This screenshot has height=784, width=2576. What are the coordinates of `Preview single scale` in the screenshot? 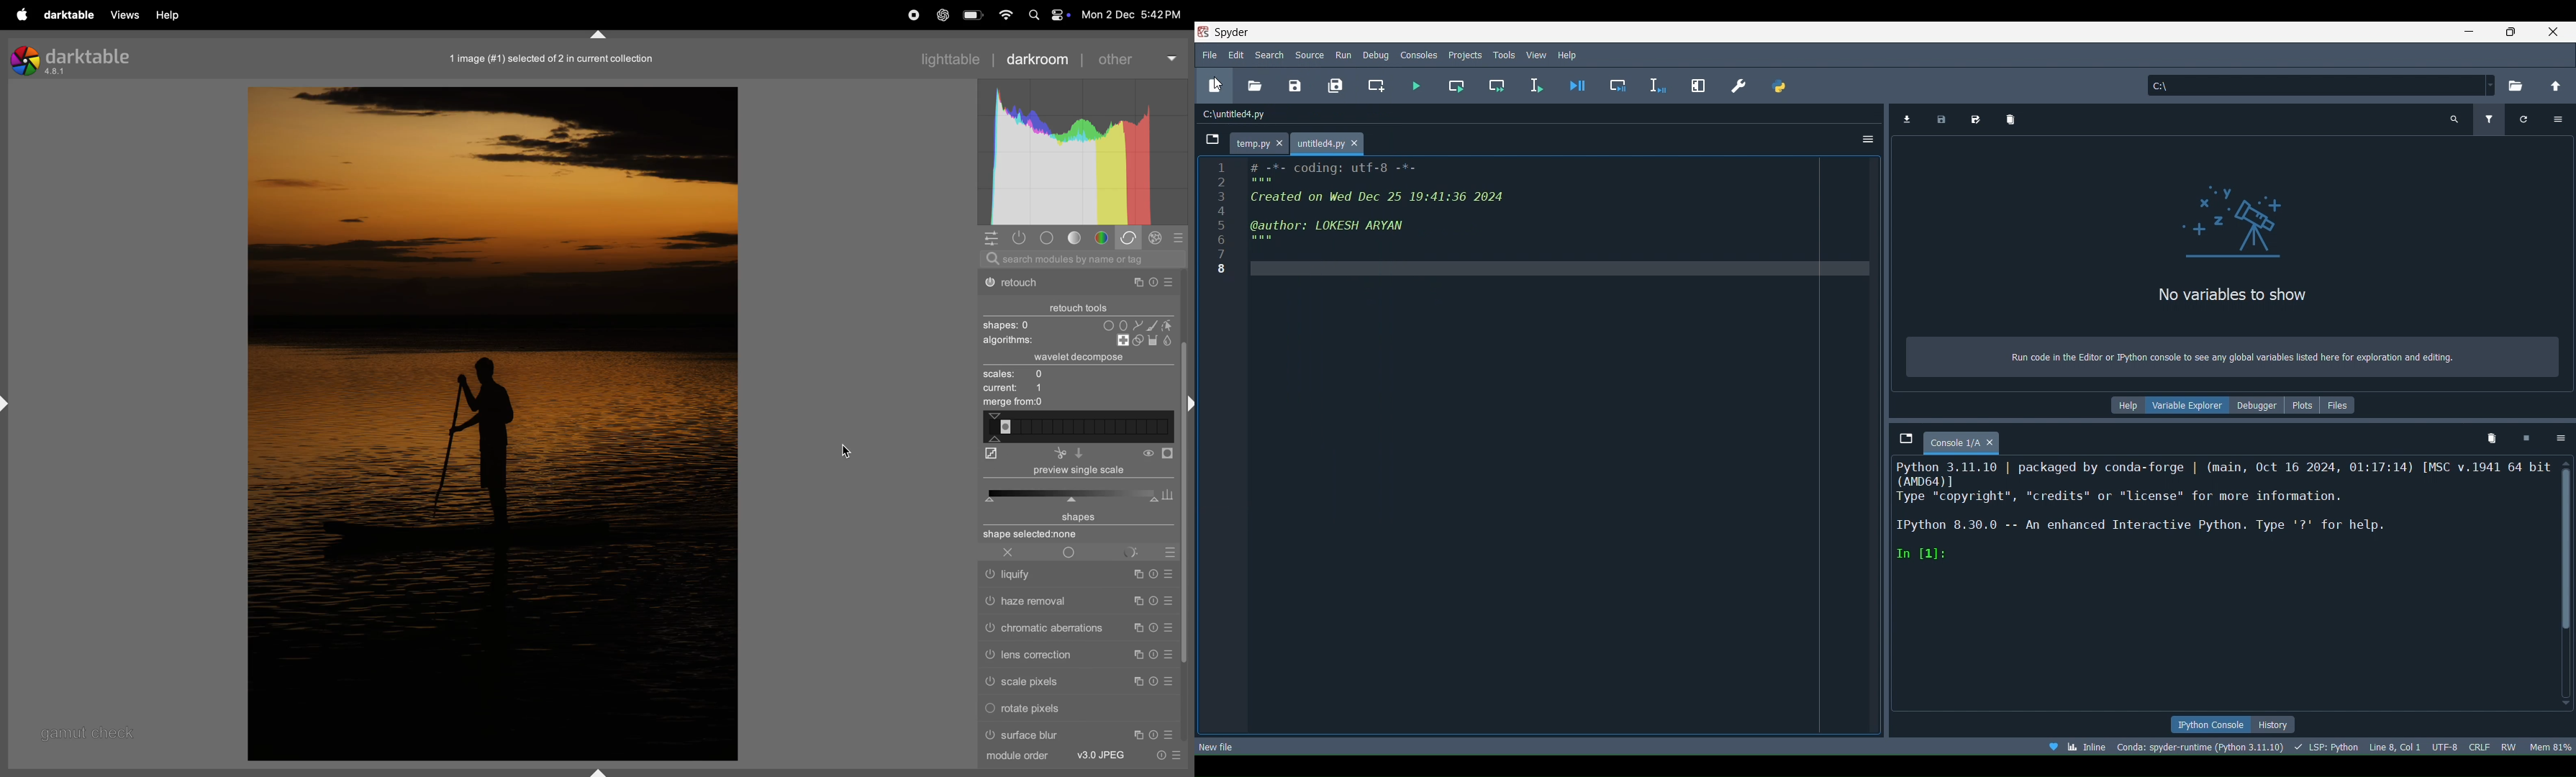 It's located at (1071, 485).